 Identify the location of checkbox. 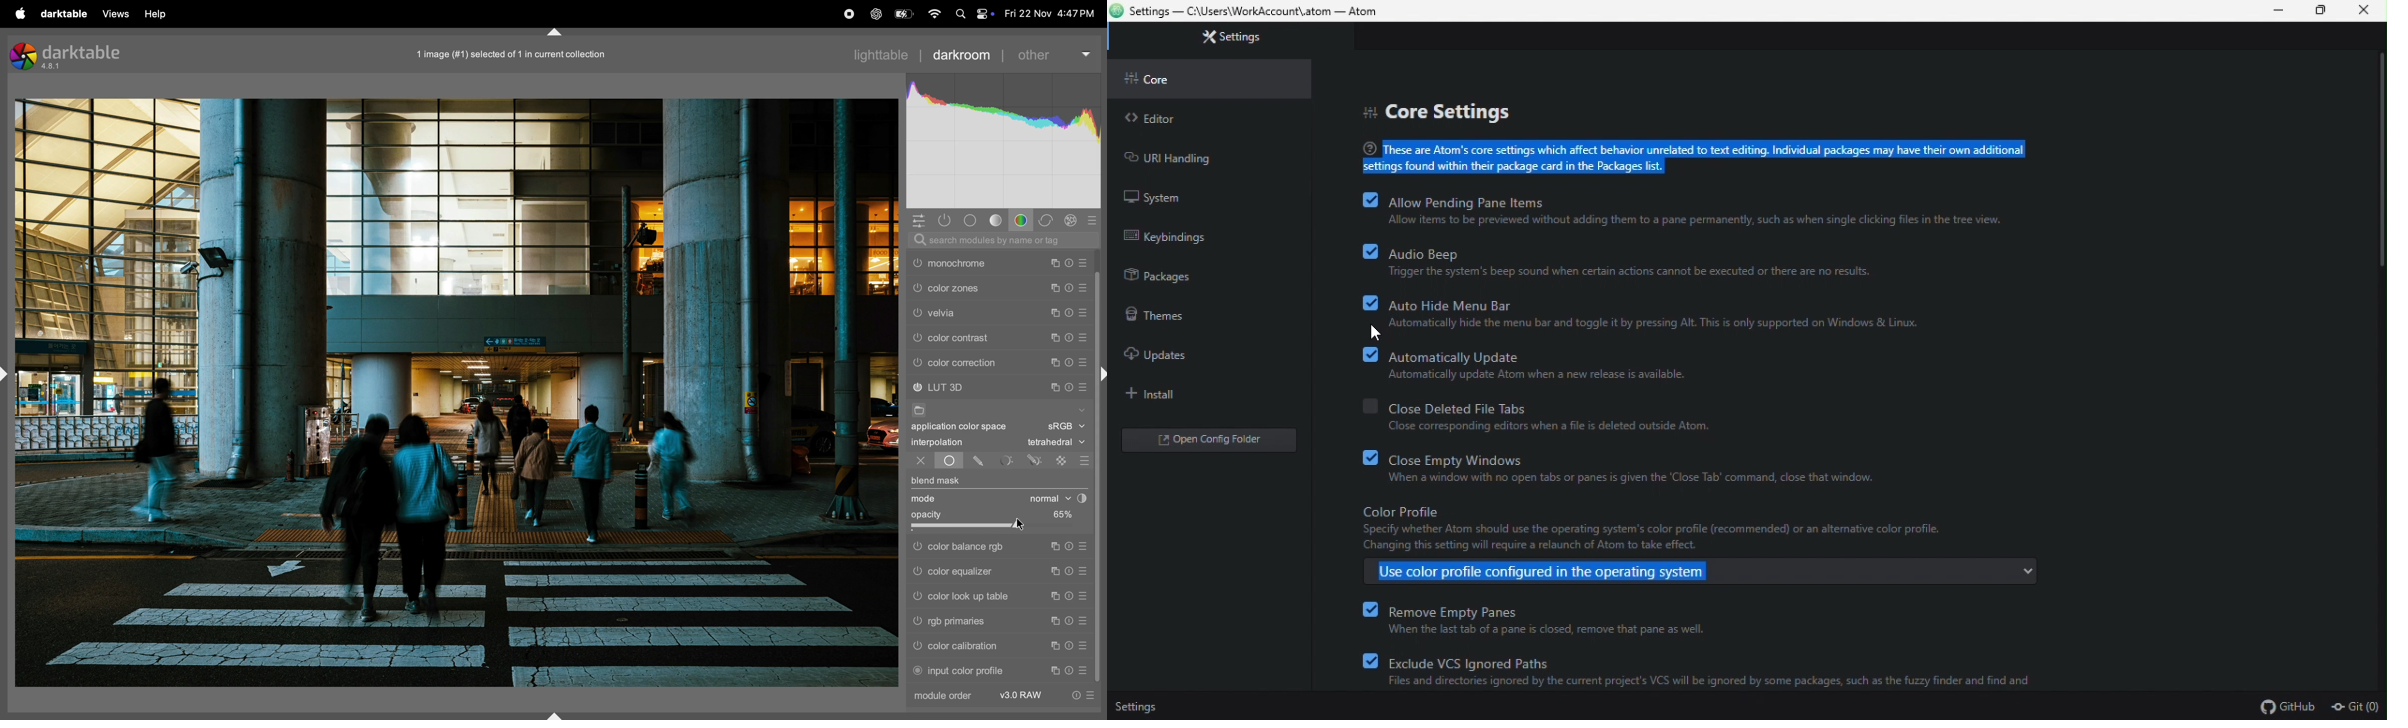
(1363, 302).